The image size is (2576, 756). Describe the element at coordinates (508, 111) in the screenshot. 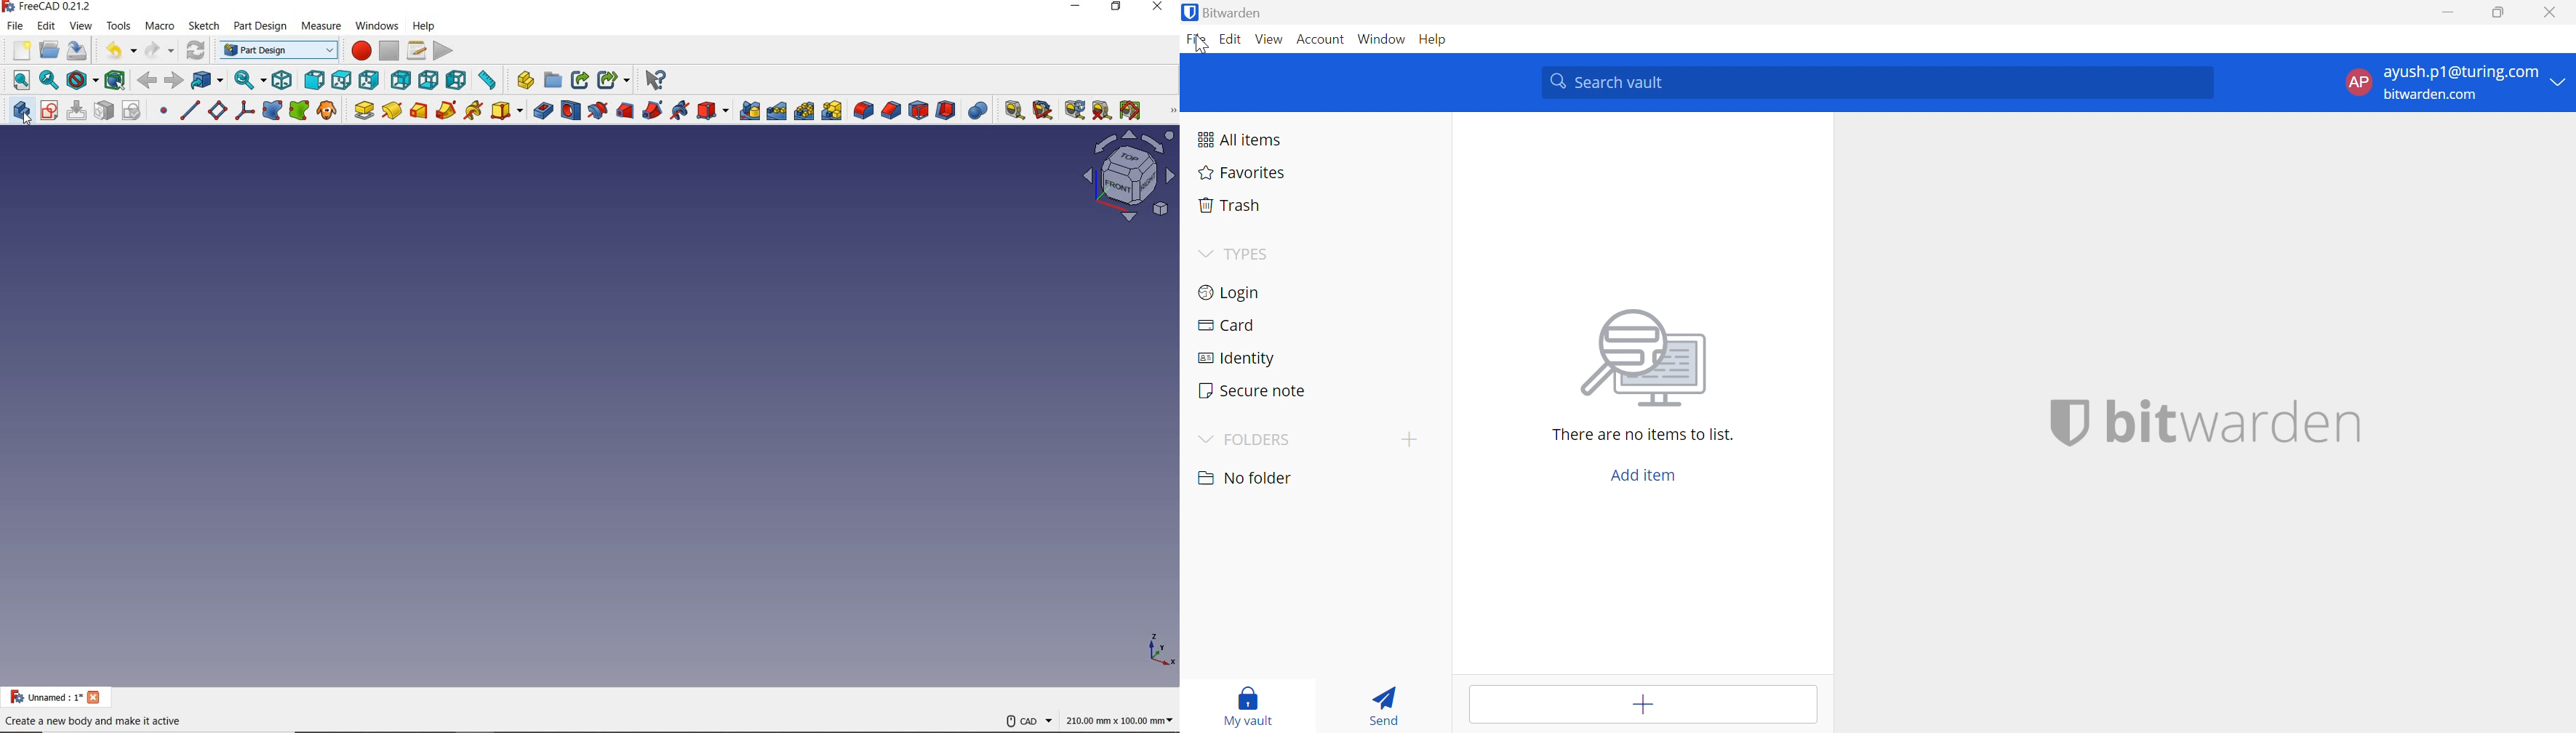

I see `CREATE AN ADDITIVE PRIMITIVE` at that location.